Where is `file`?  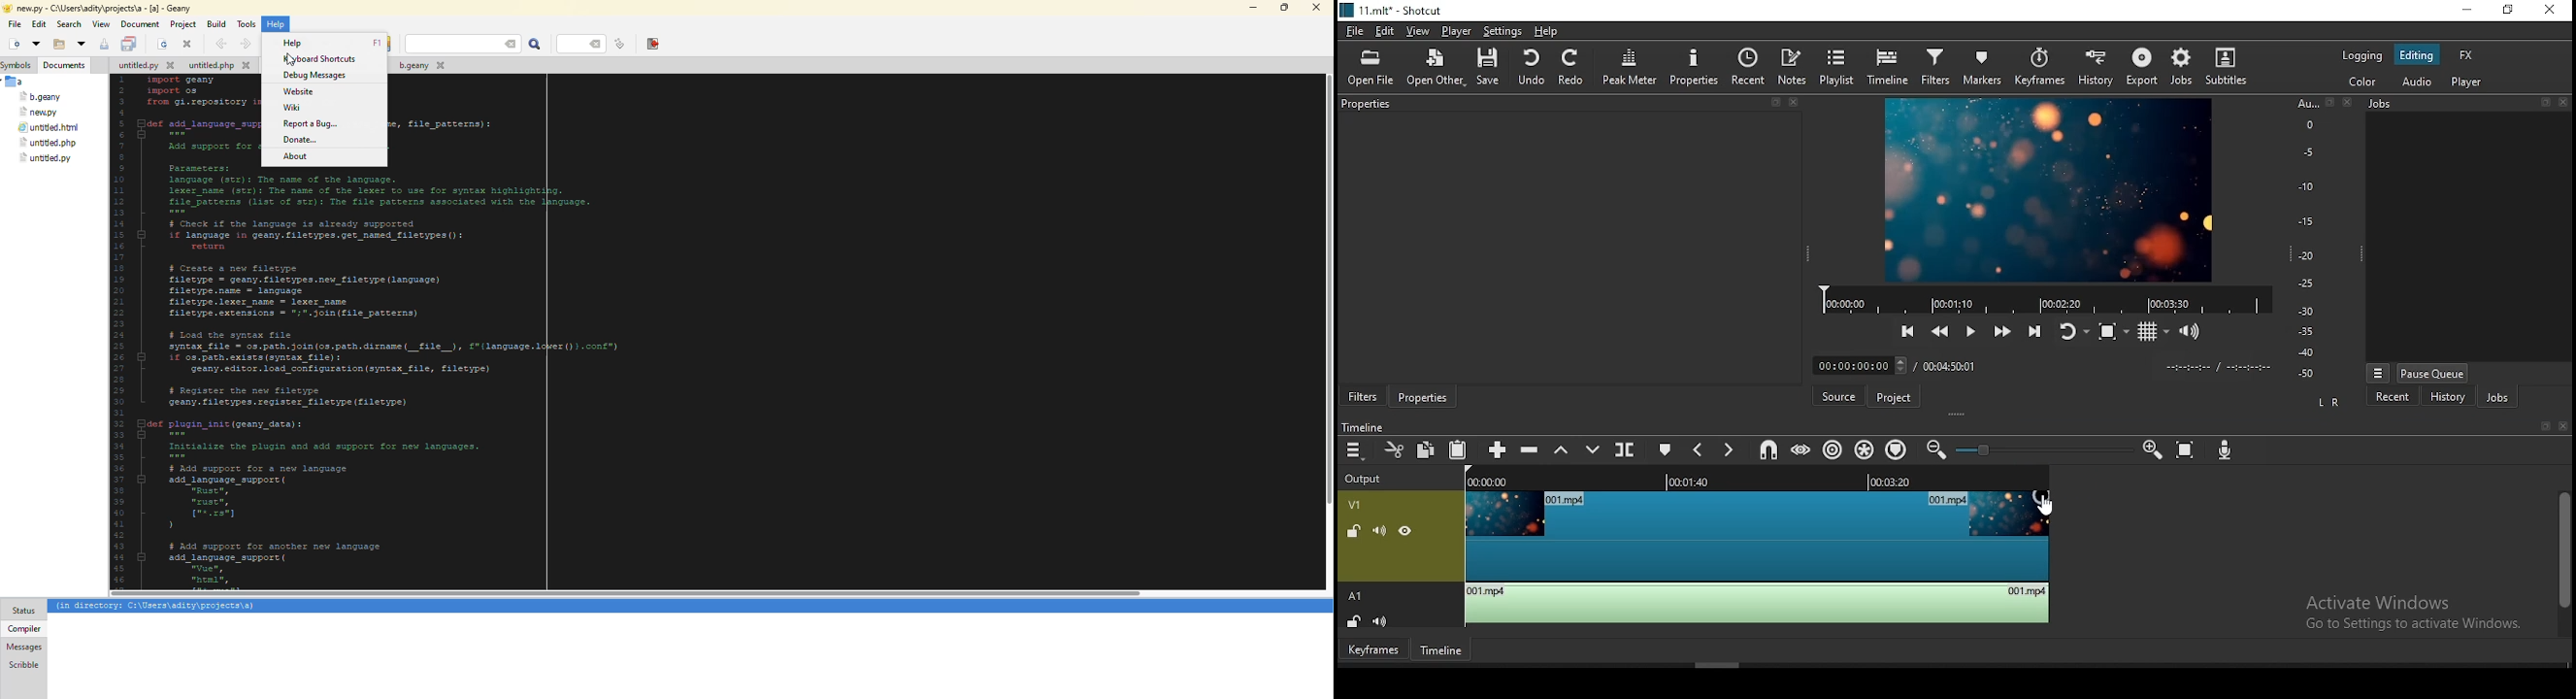
file is located at coordinates (49, 129).